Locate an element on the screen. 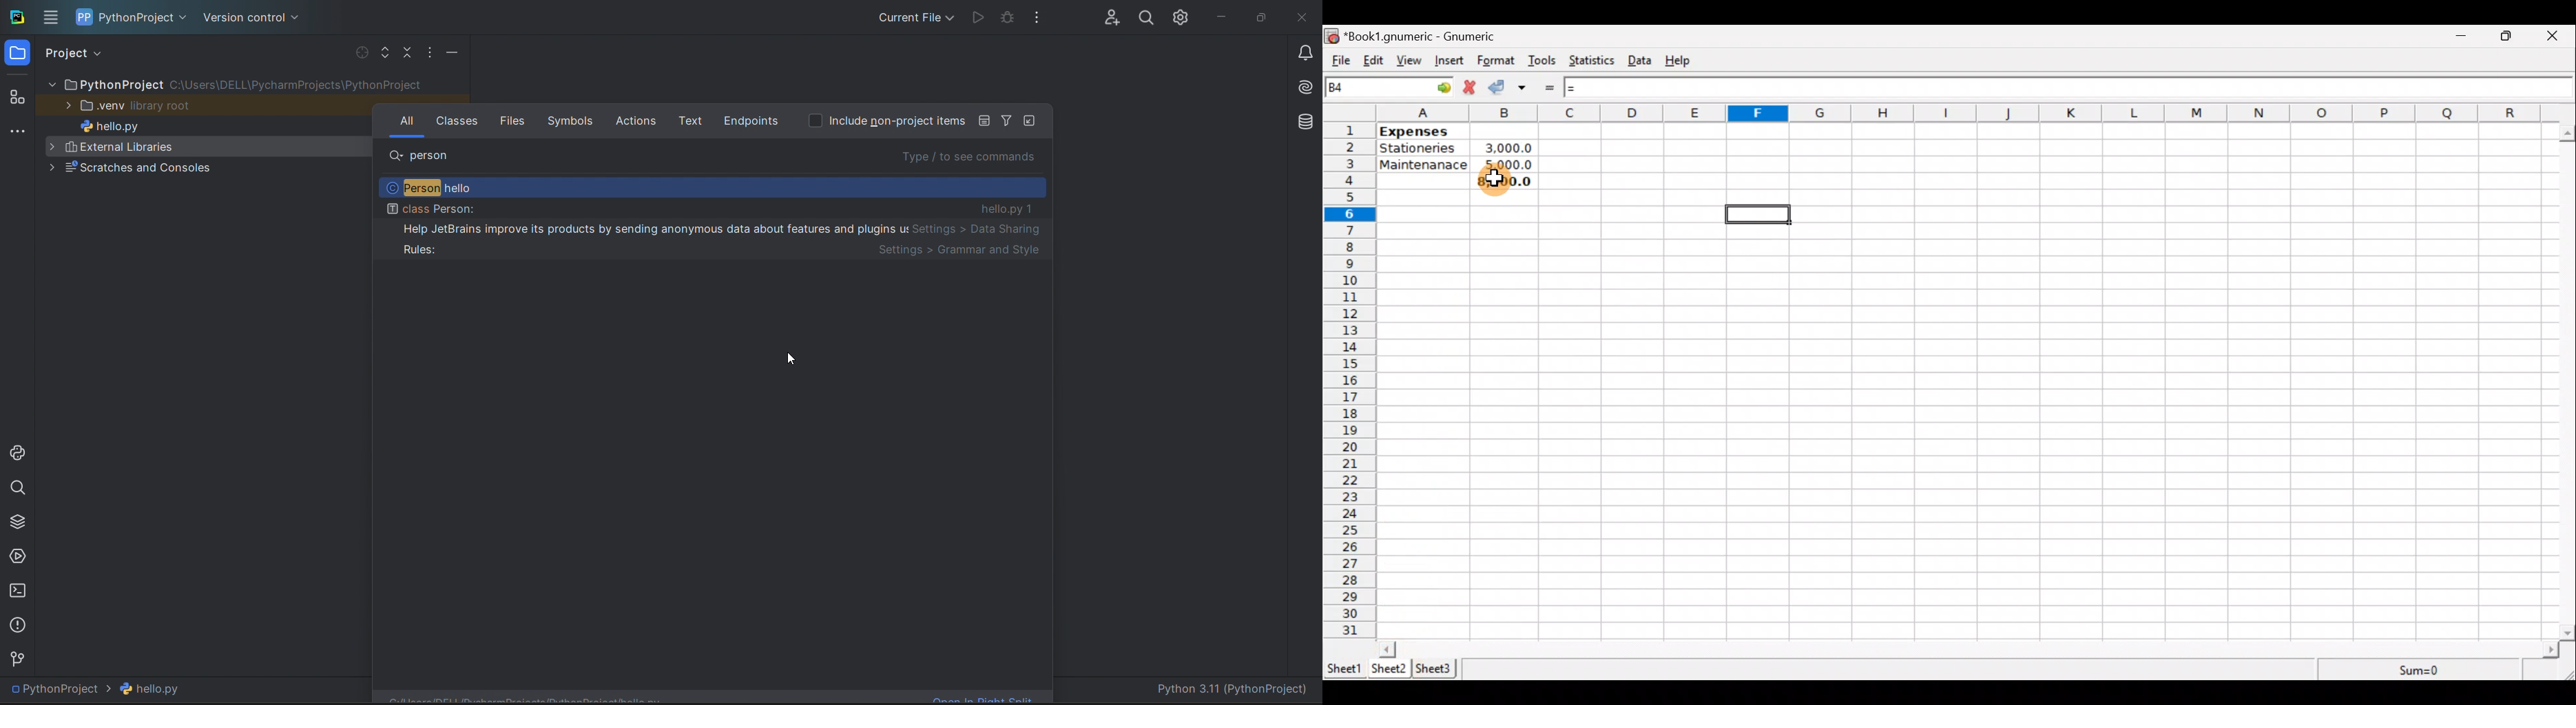 The image size is (2576, 728). scroll up is located at coordinates (2568, 134).